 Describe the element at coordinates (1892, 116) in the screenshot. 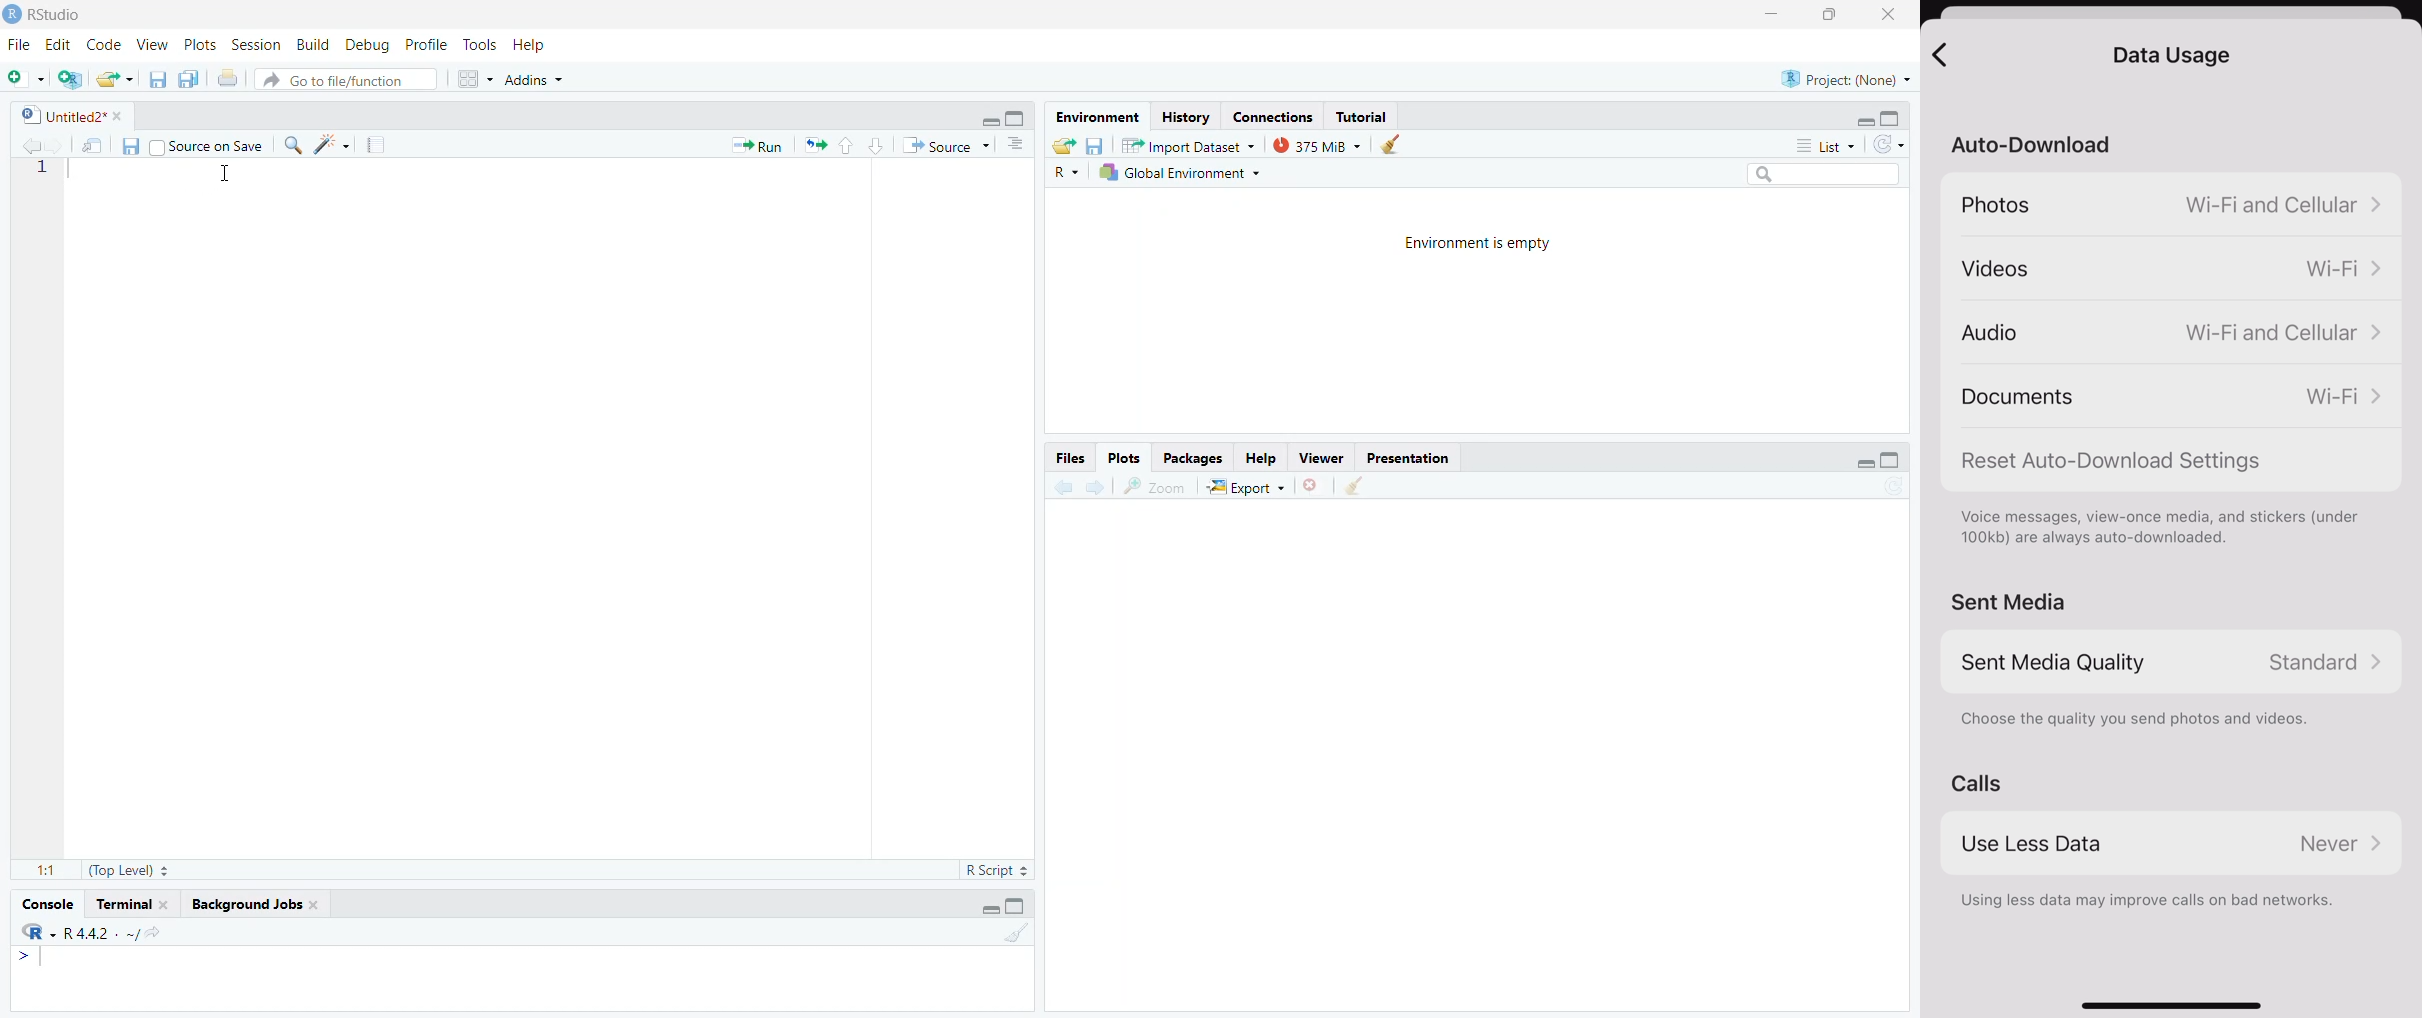

I see `hide console` at that location.